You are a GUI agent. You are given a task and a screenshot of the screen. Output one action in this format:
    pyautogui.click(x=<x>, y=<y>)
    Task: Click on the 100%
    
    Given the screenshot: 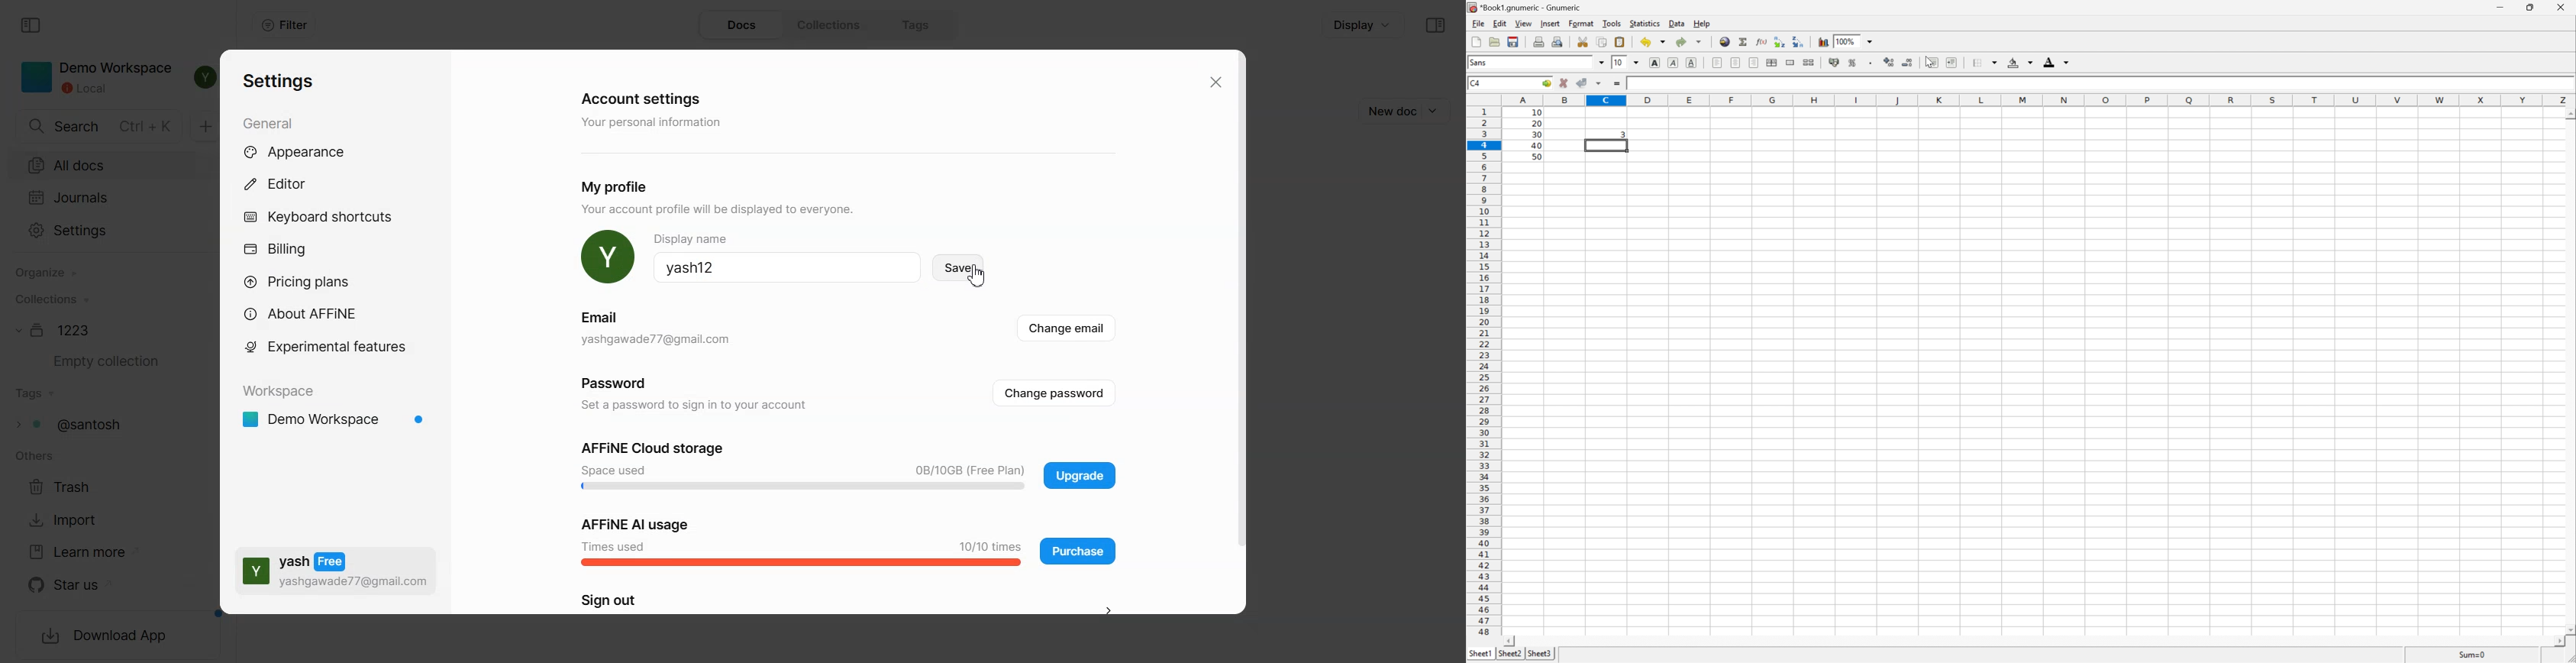 What is the action you would take?
    pyautogui.click(x=1845, y=40)
    